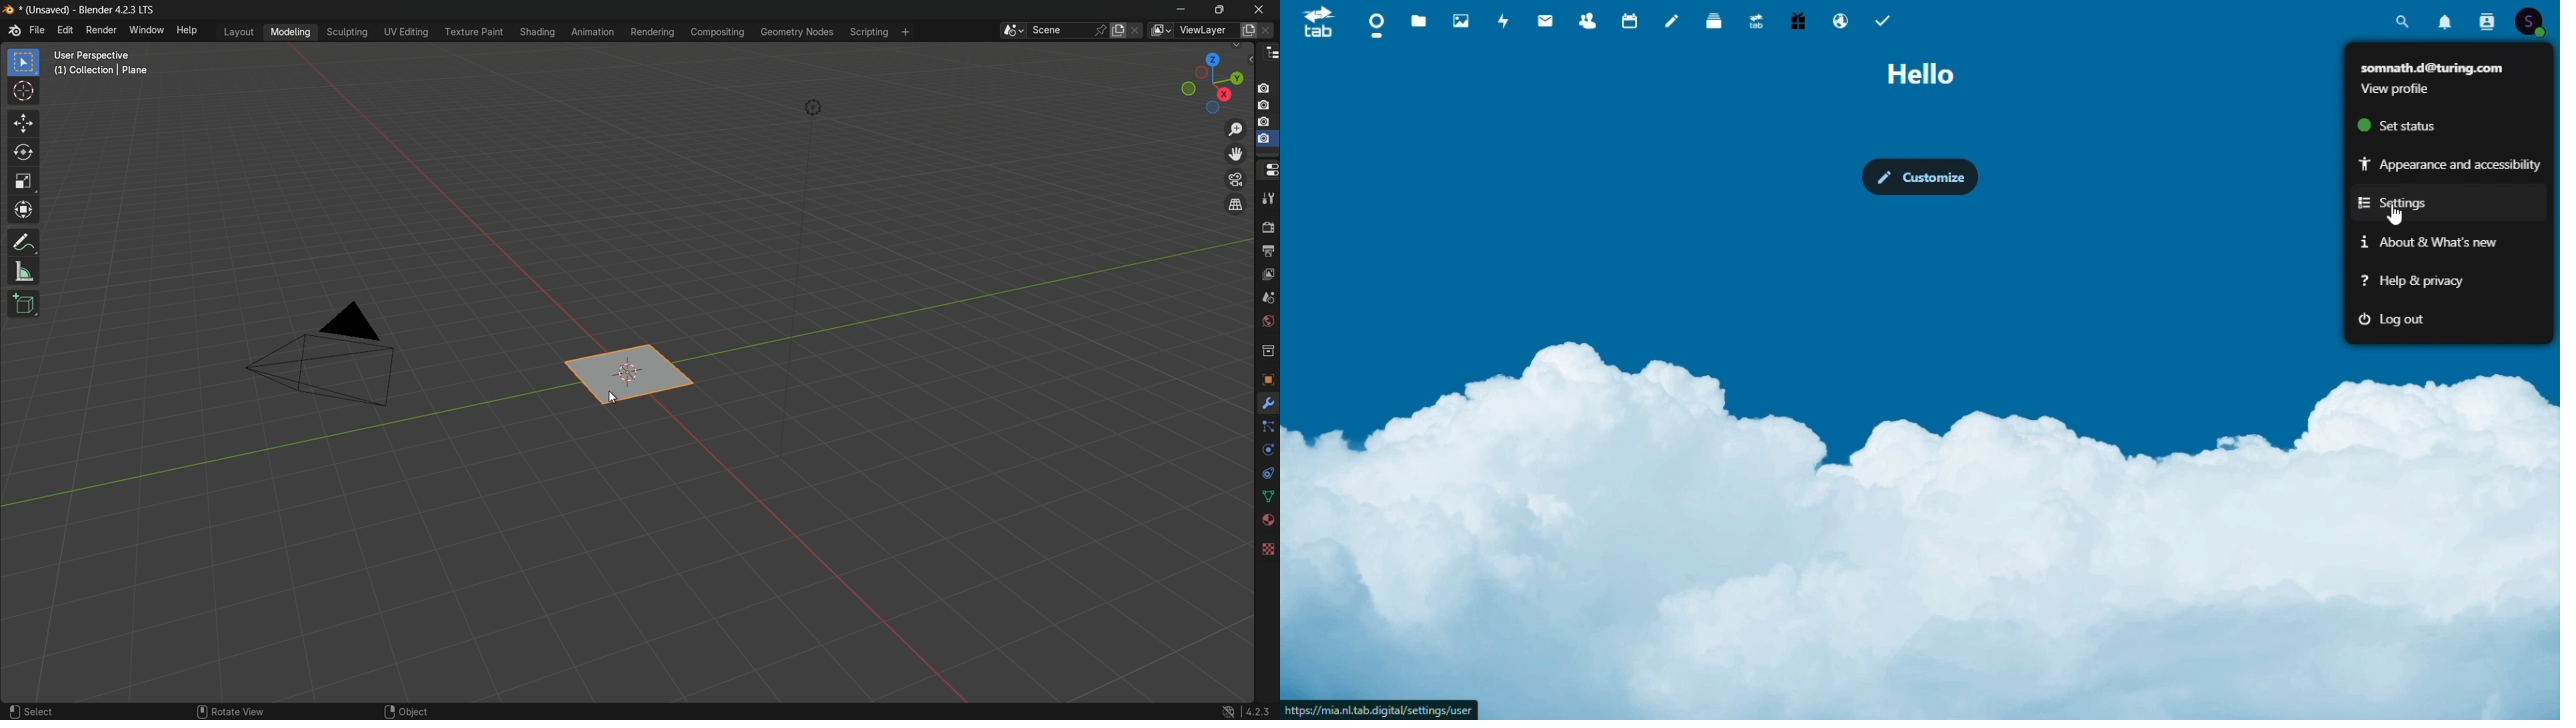 This screenshot has width=2576, height=728. What do you see at coordinates (25, 124) in the screenshot?
I see `move` at bounding box center [25, 124].